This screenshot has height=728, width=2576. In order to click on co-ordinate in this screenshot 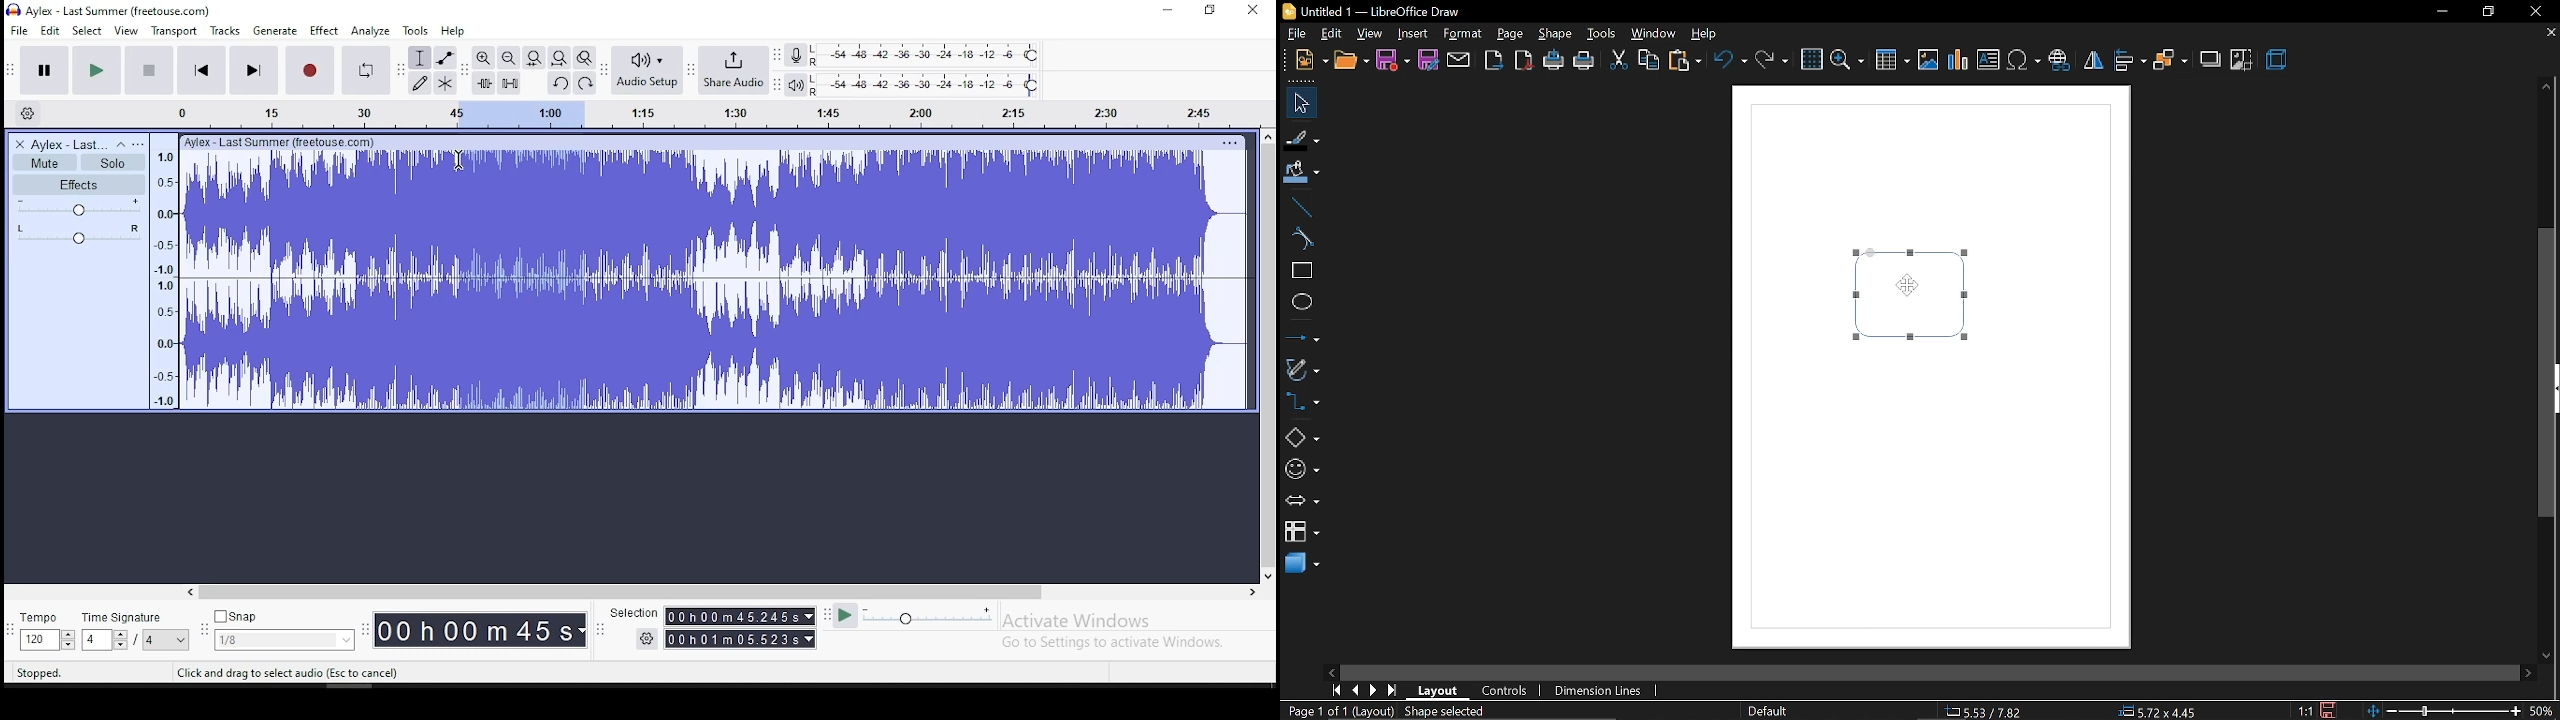, I will do `click(1985, 711)`.